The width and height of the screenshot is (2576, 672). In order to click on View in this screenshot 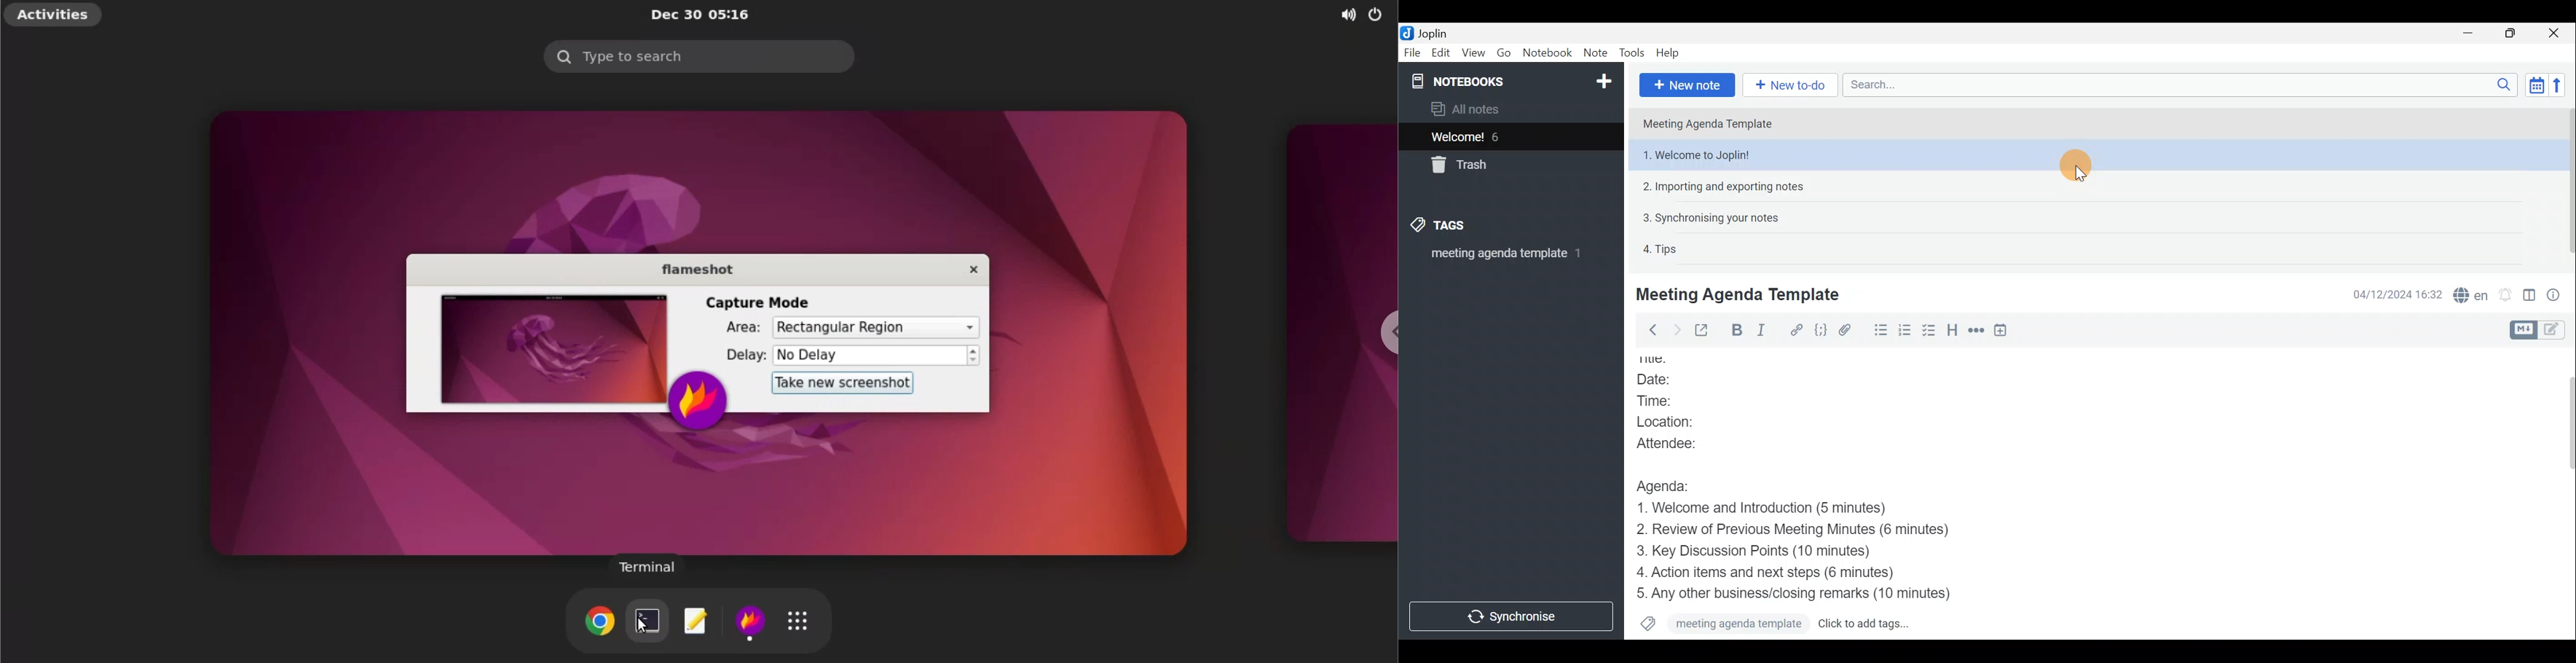, I will do `click(1471, 54)`.